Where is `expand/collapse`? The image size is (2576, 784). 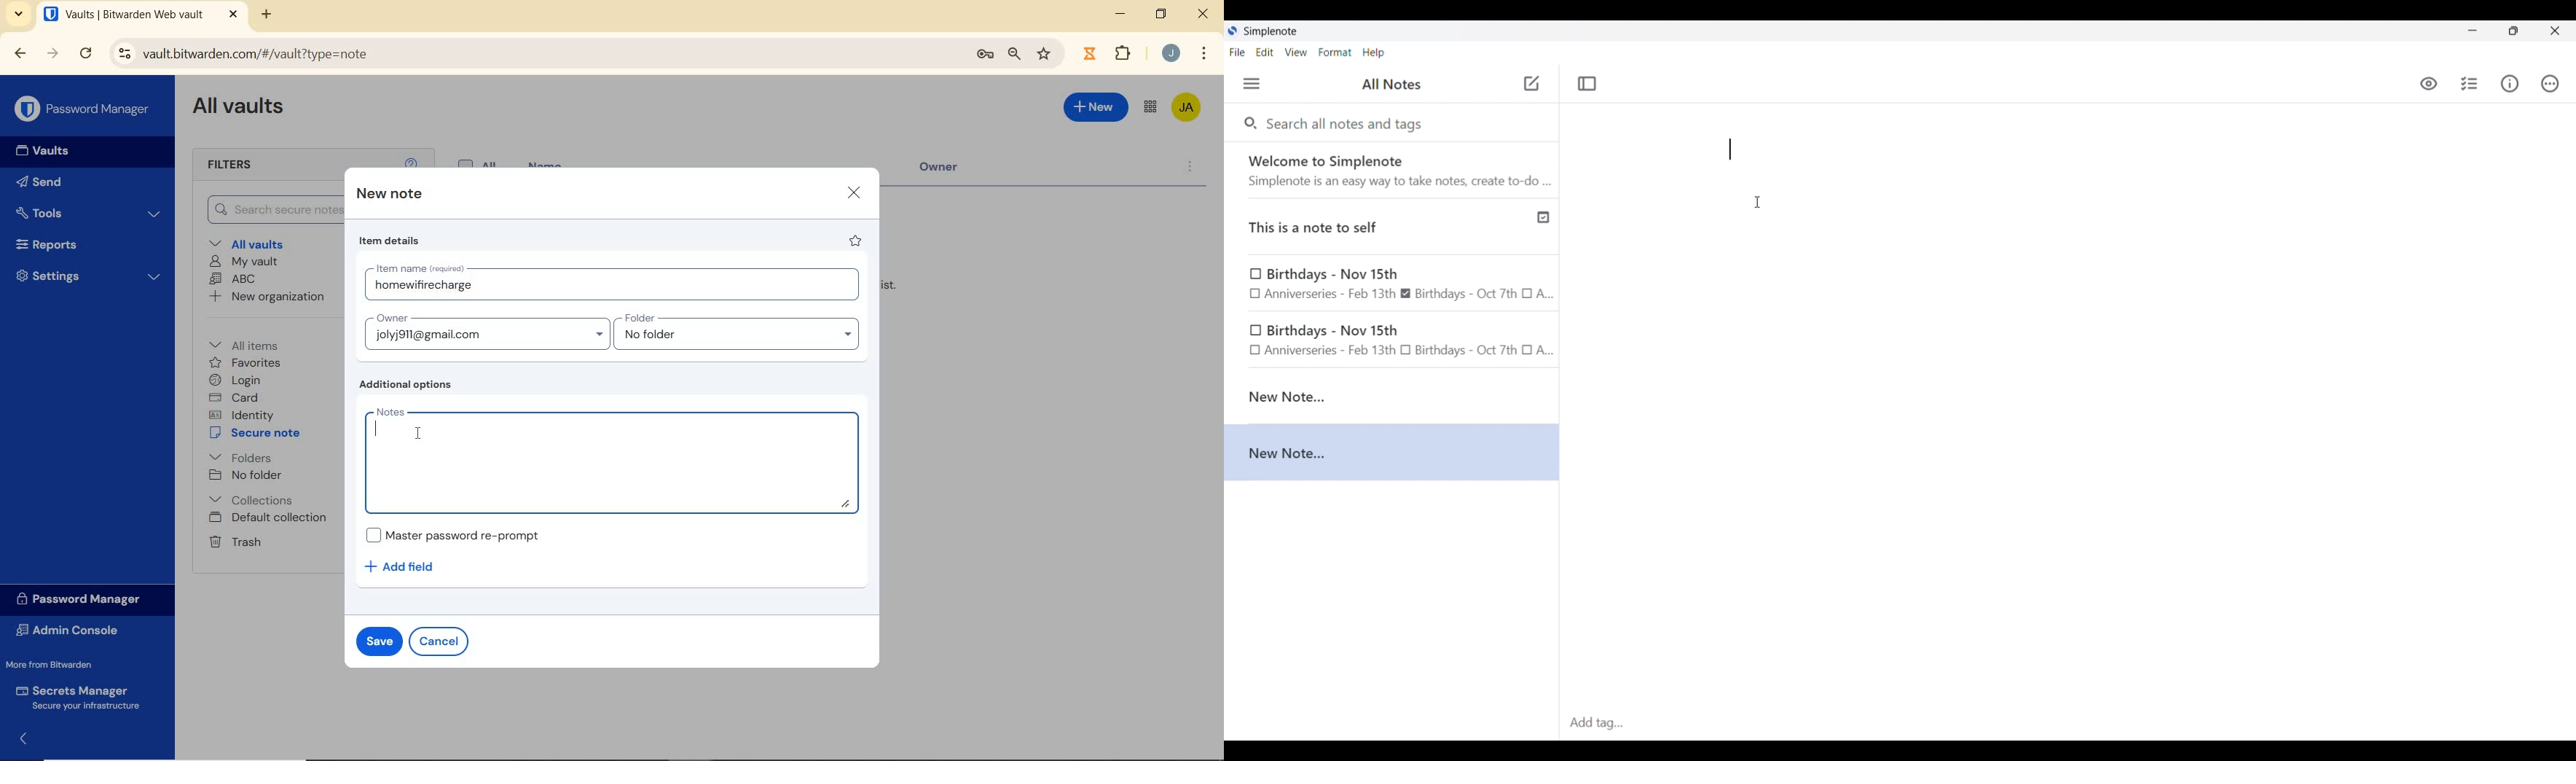
expand/collapse is located at coordinates (19, 741).